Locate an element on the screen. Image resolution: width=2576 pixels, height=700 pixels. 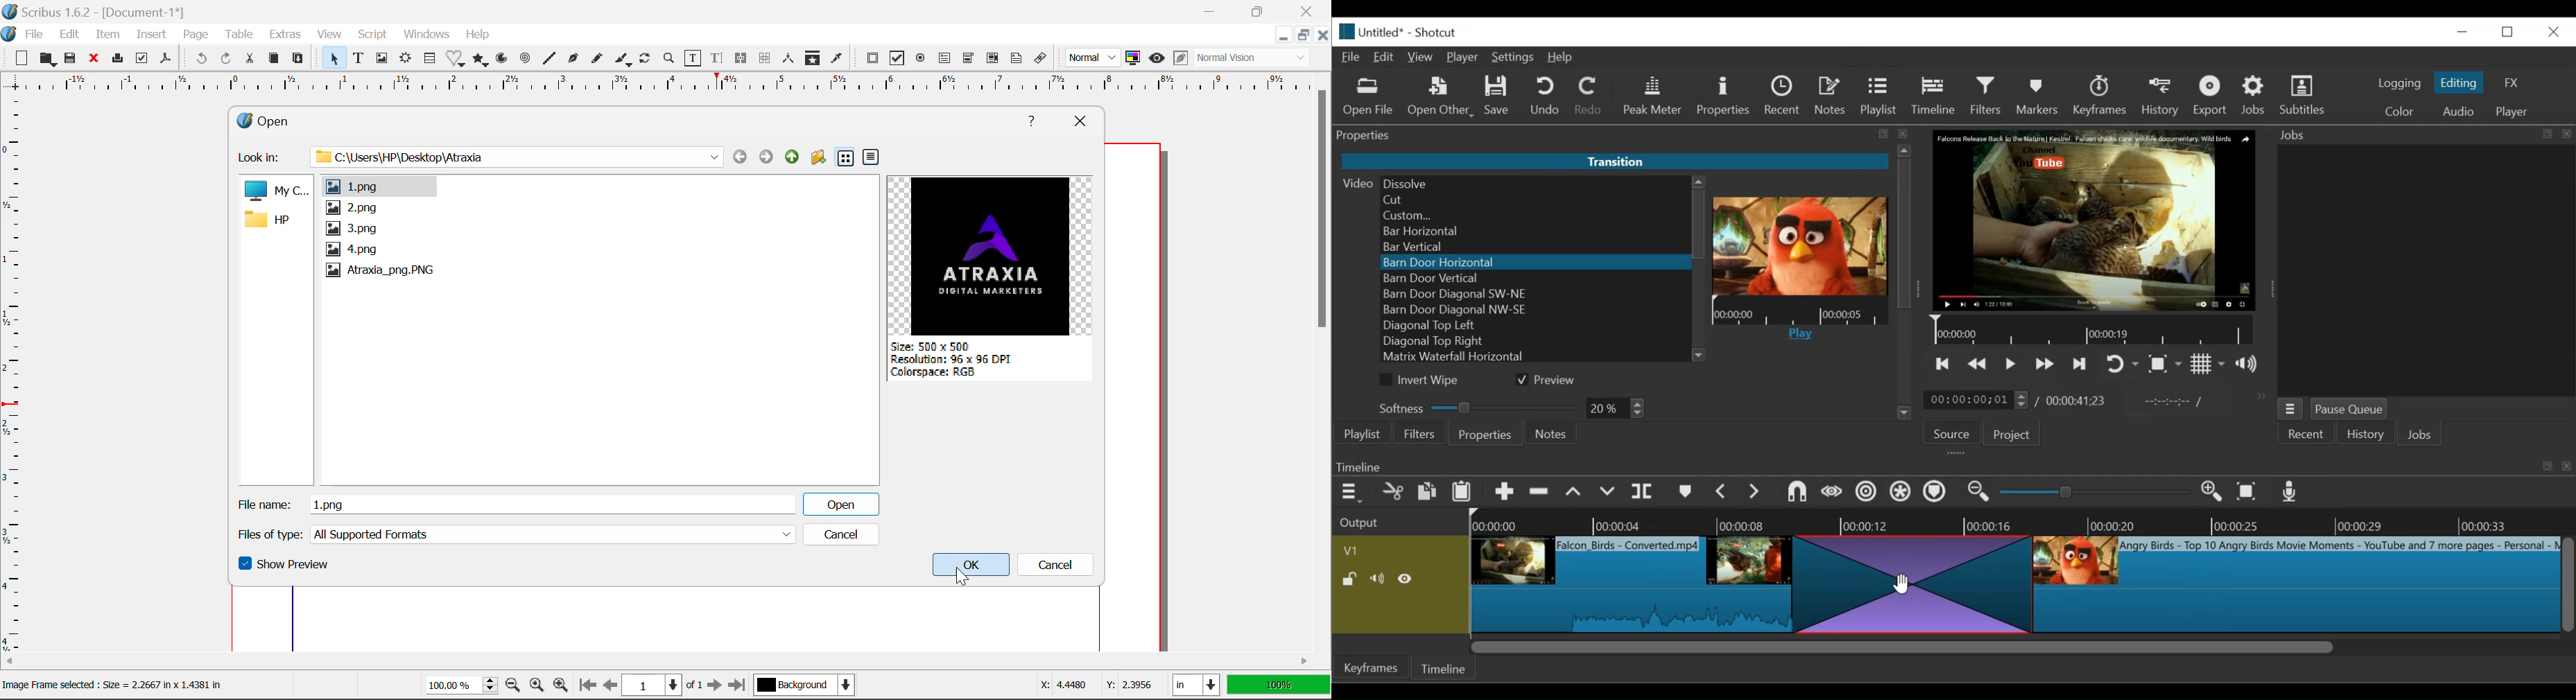
Paste is located at coordinates (301, 58).